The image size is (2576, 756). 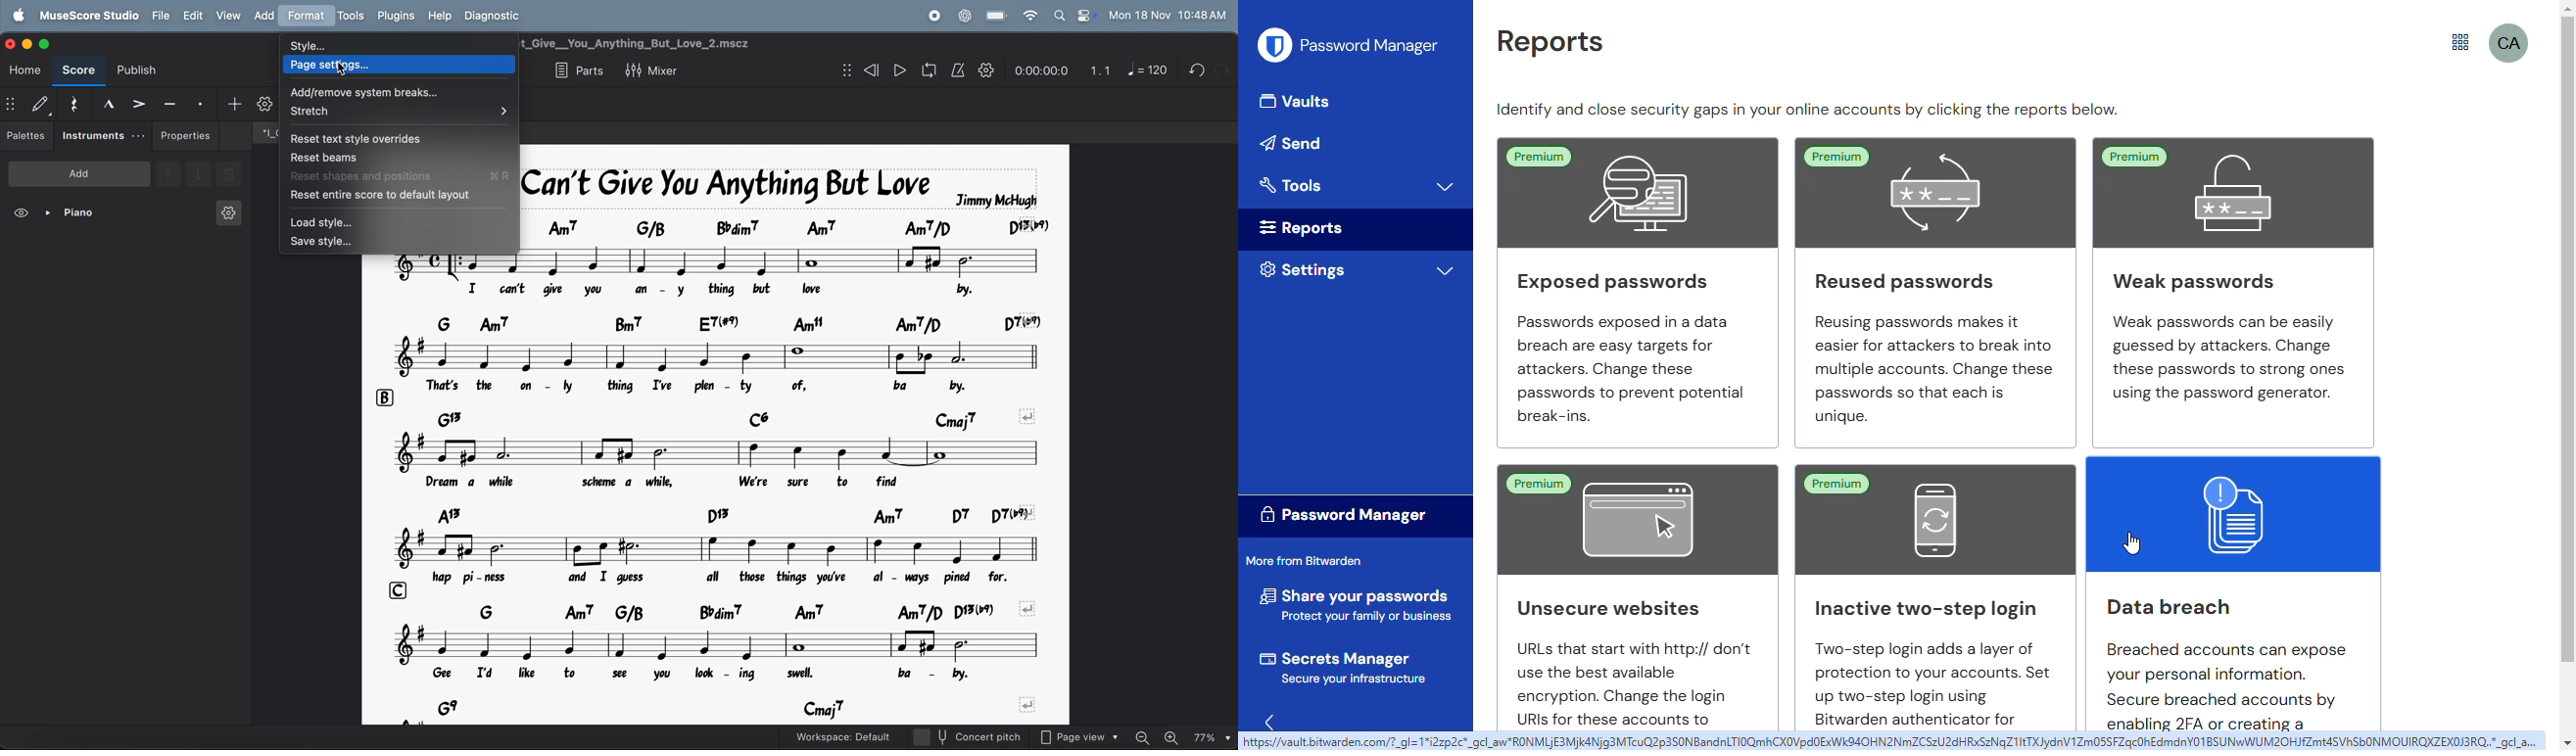 What do you see at coordinates (864, 736) in the screenshot?
I see `workspace default` at bounding box center [864, 736].